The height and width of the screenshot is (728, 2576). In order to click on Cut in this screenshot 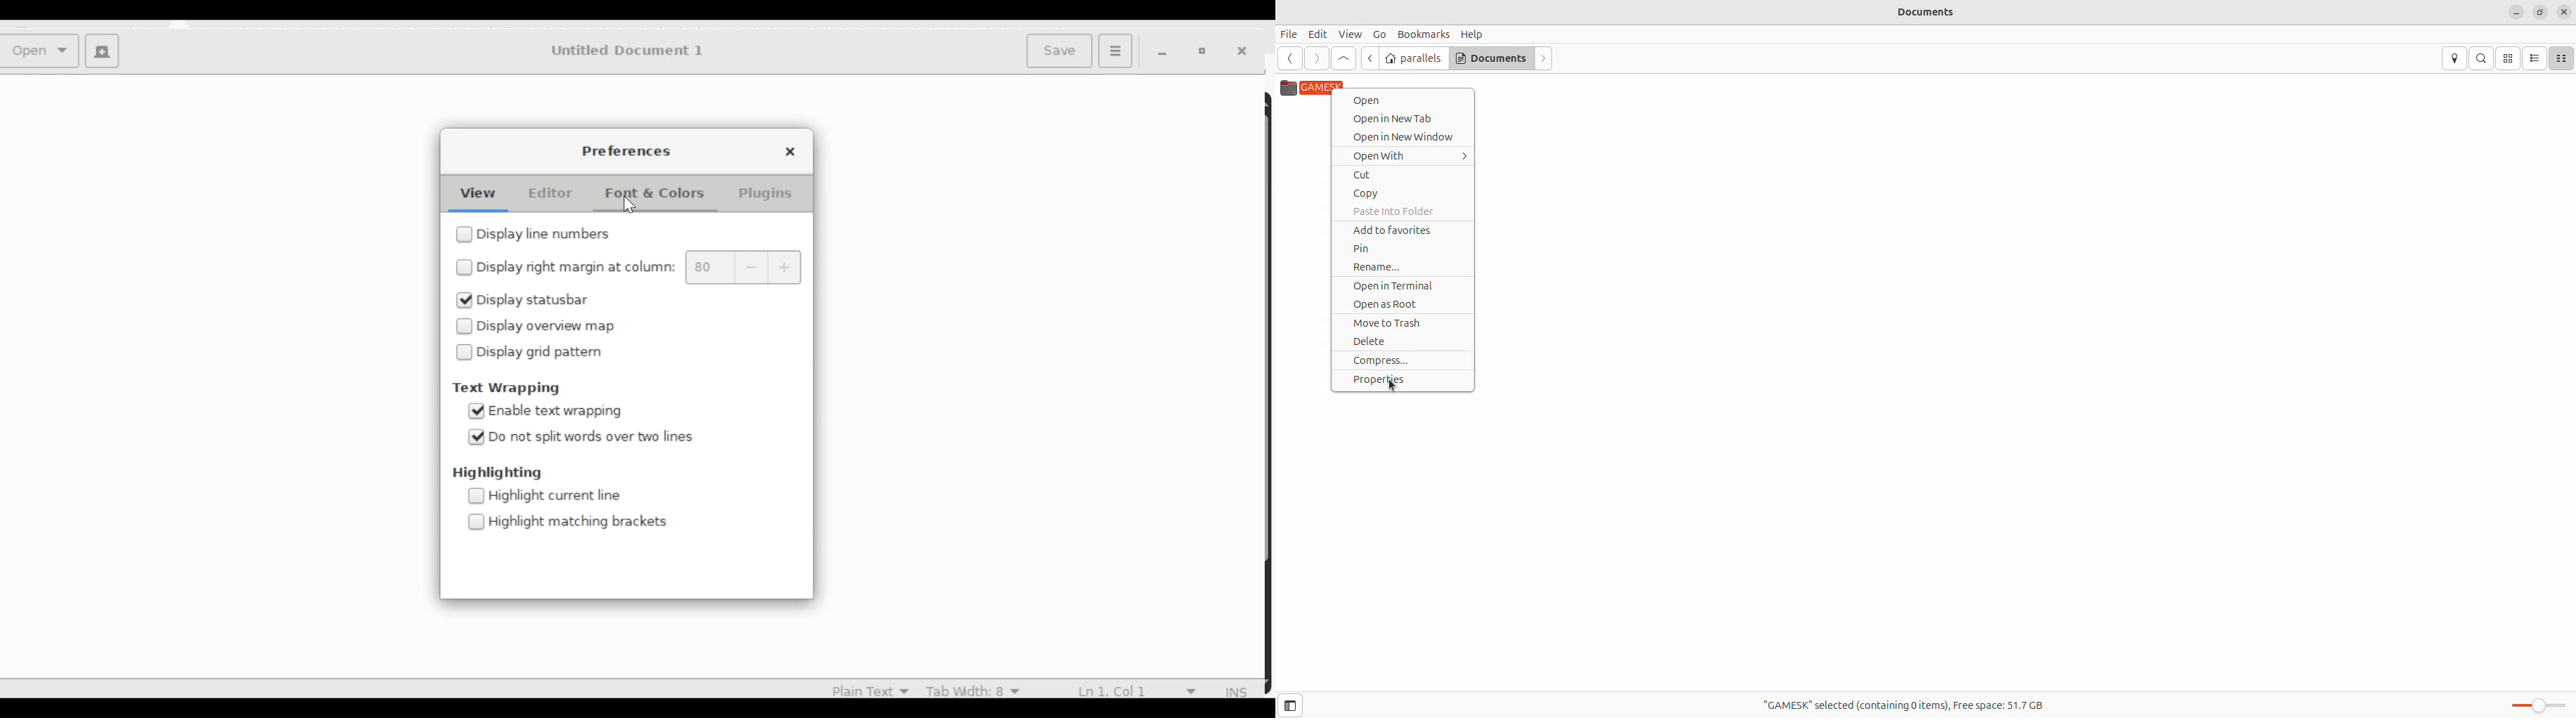, I will do `click(1405, 174)`.